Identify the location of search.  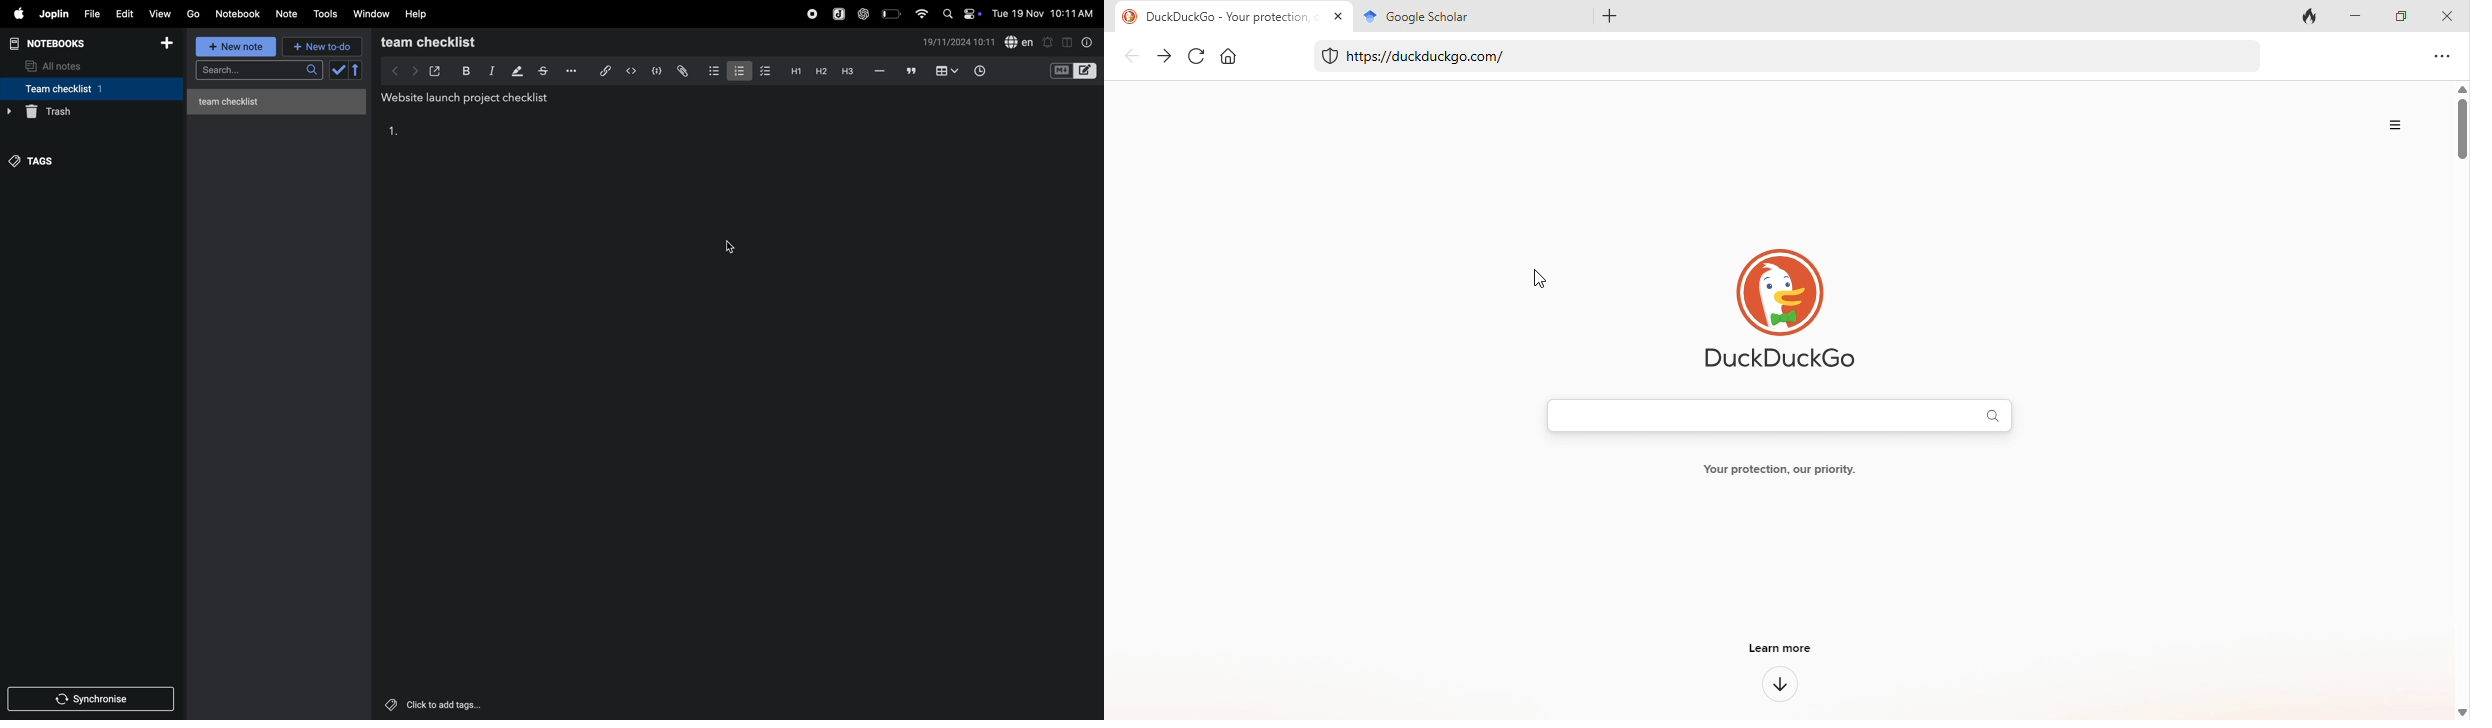
(947, 14).